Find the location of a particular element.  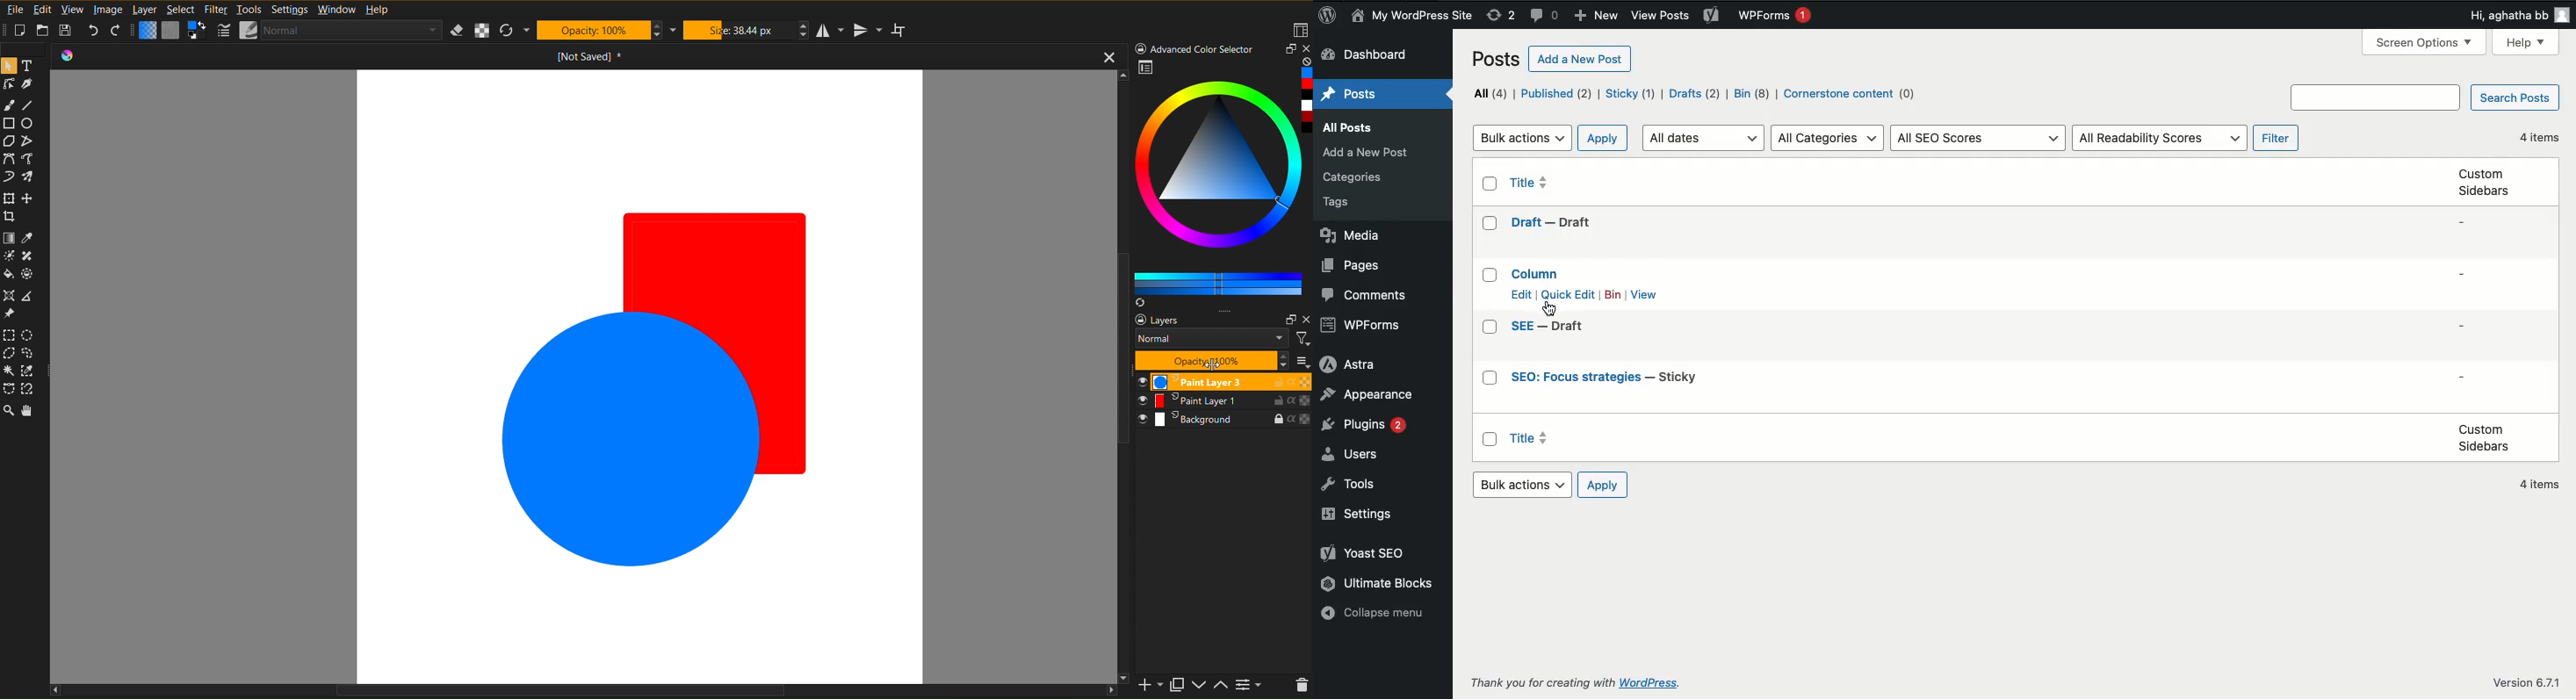

Size  is located at coordinates (738, 30).